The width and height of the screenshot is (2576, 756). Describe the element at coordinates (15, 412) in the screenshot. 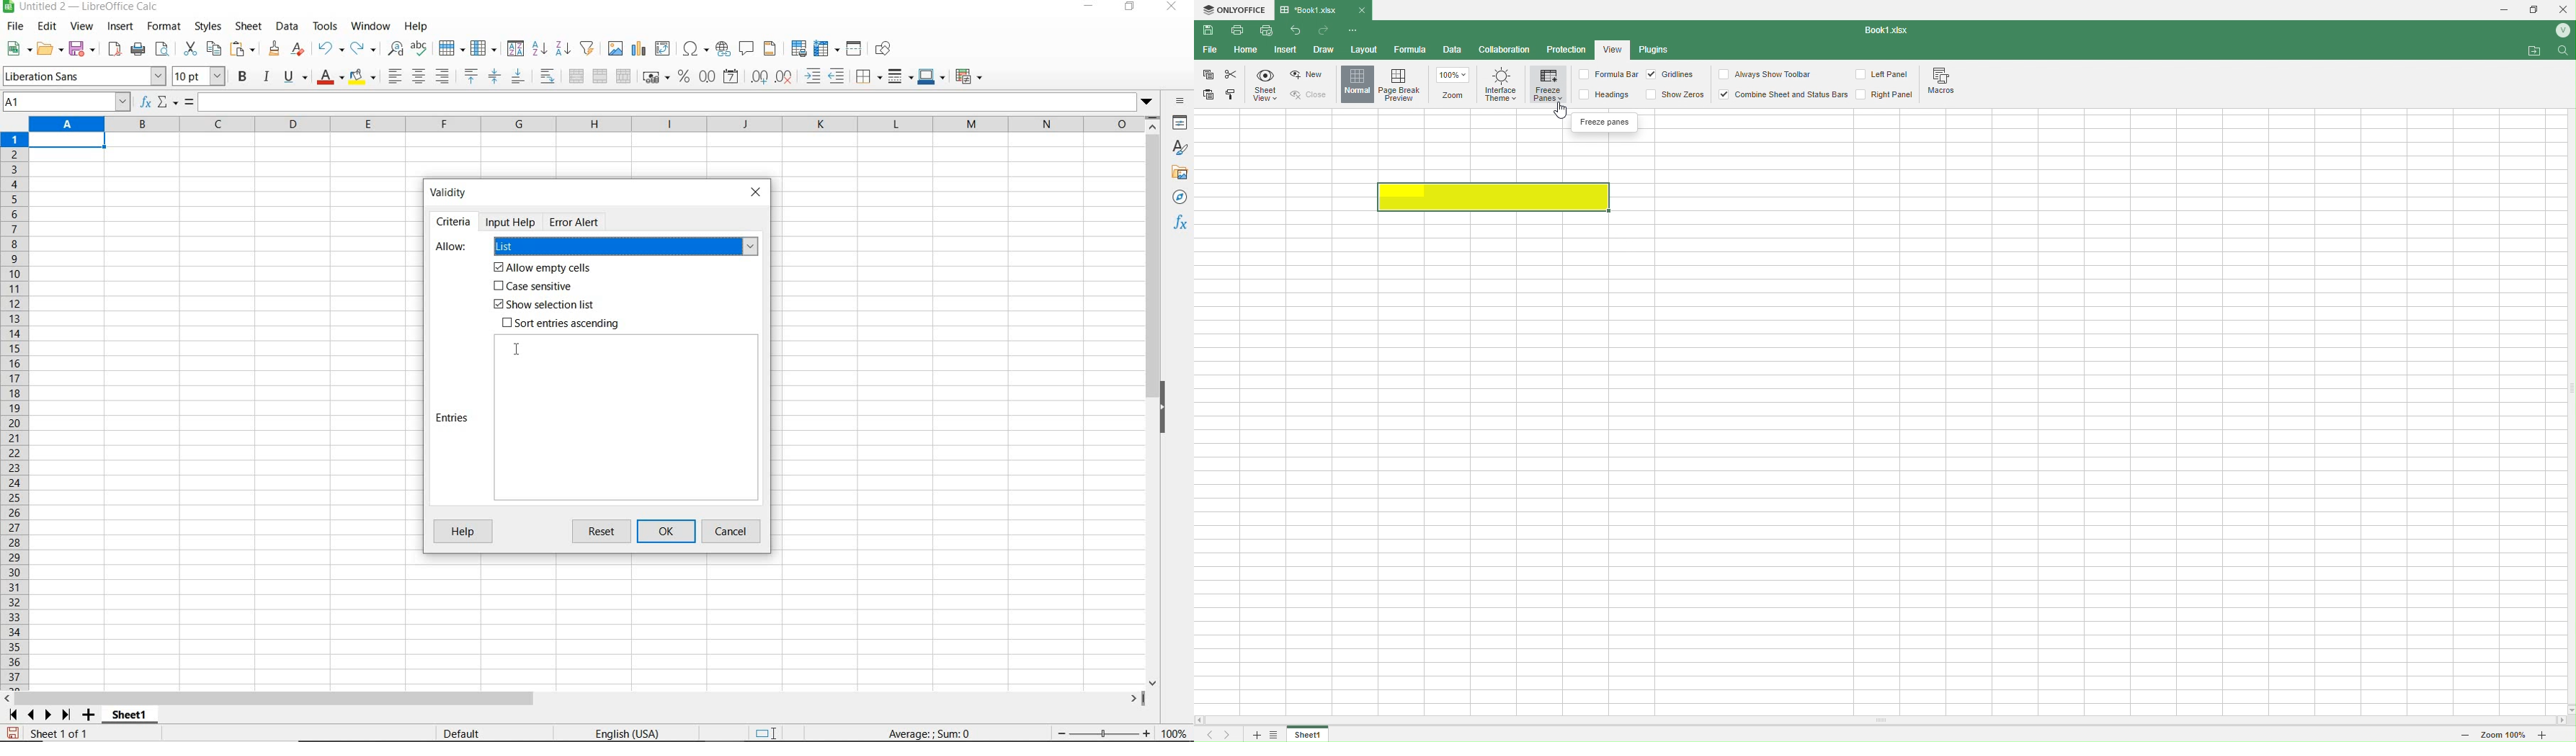

I see `rows` at that location.